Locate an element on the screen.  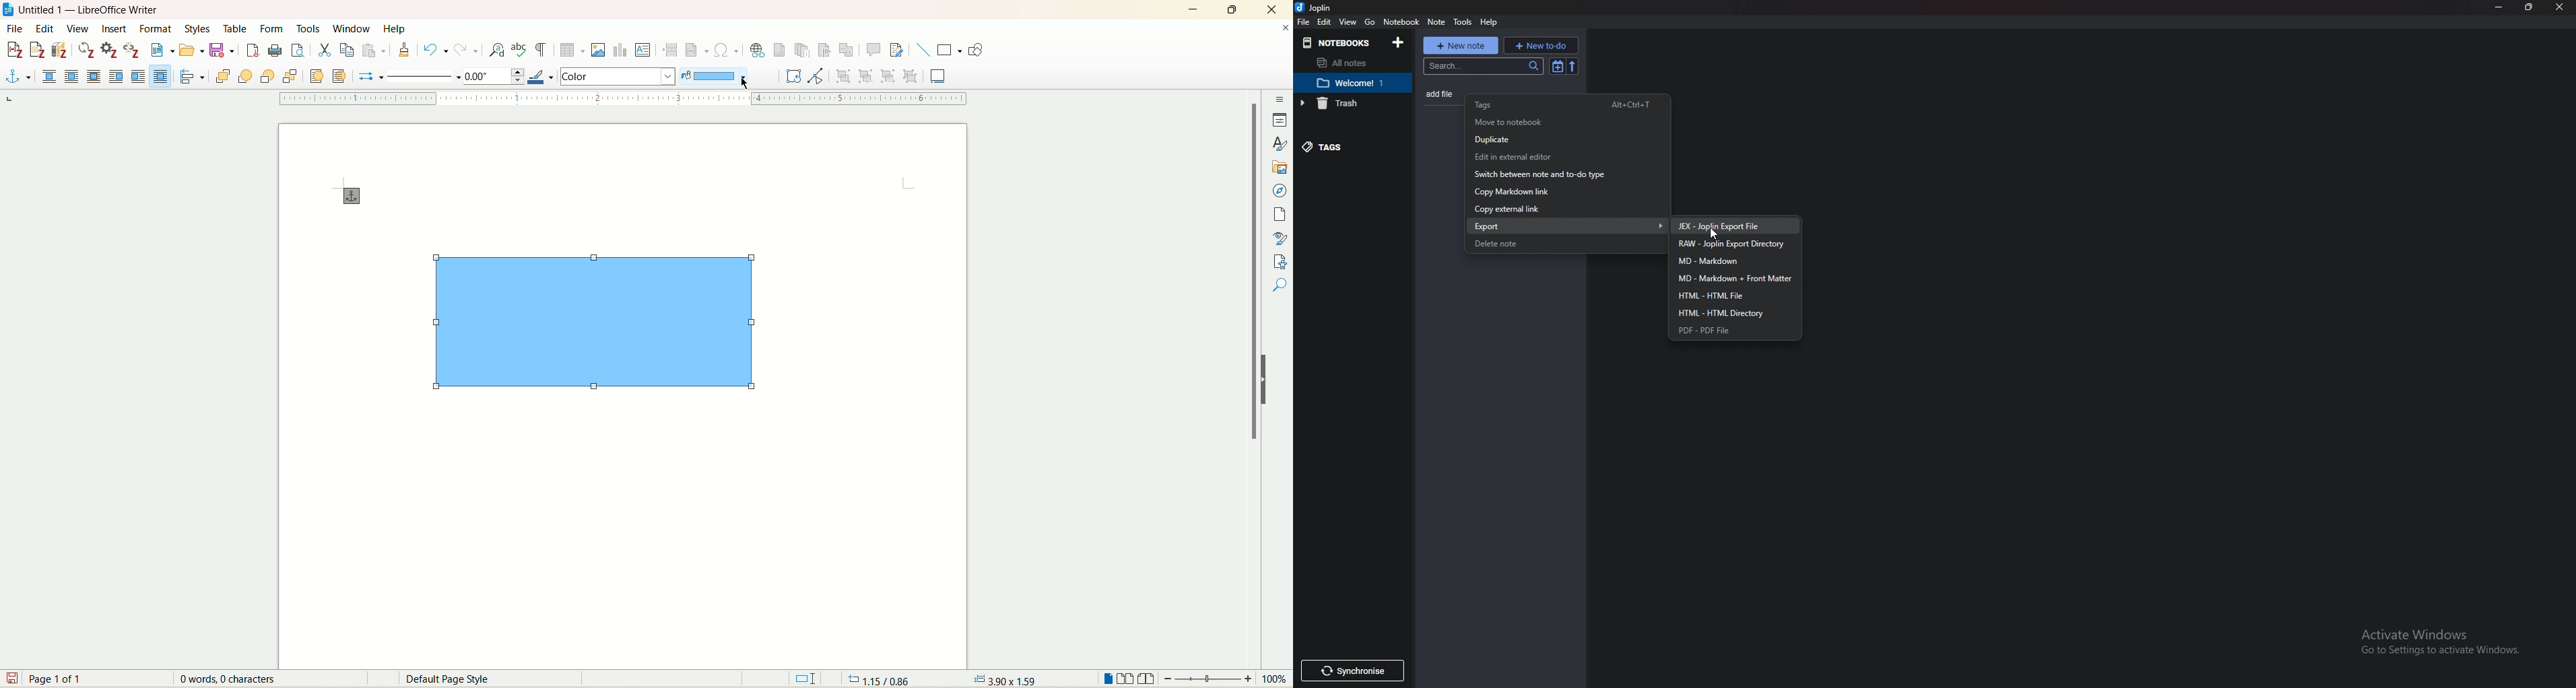
Notebook is located at coordinates (1357, 82).